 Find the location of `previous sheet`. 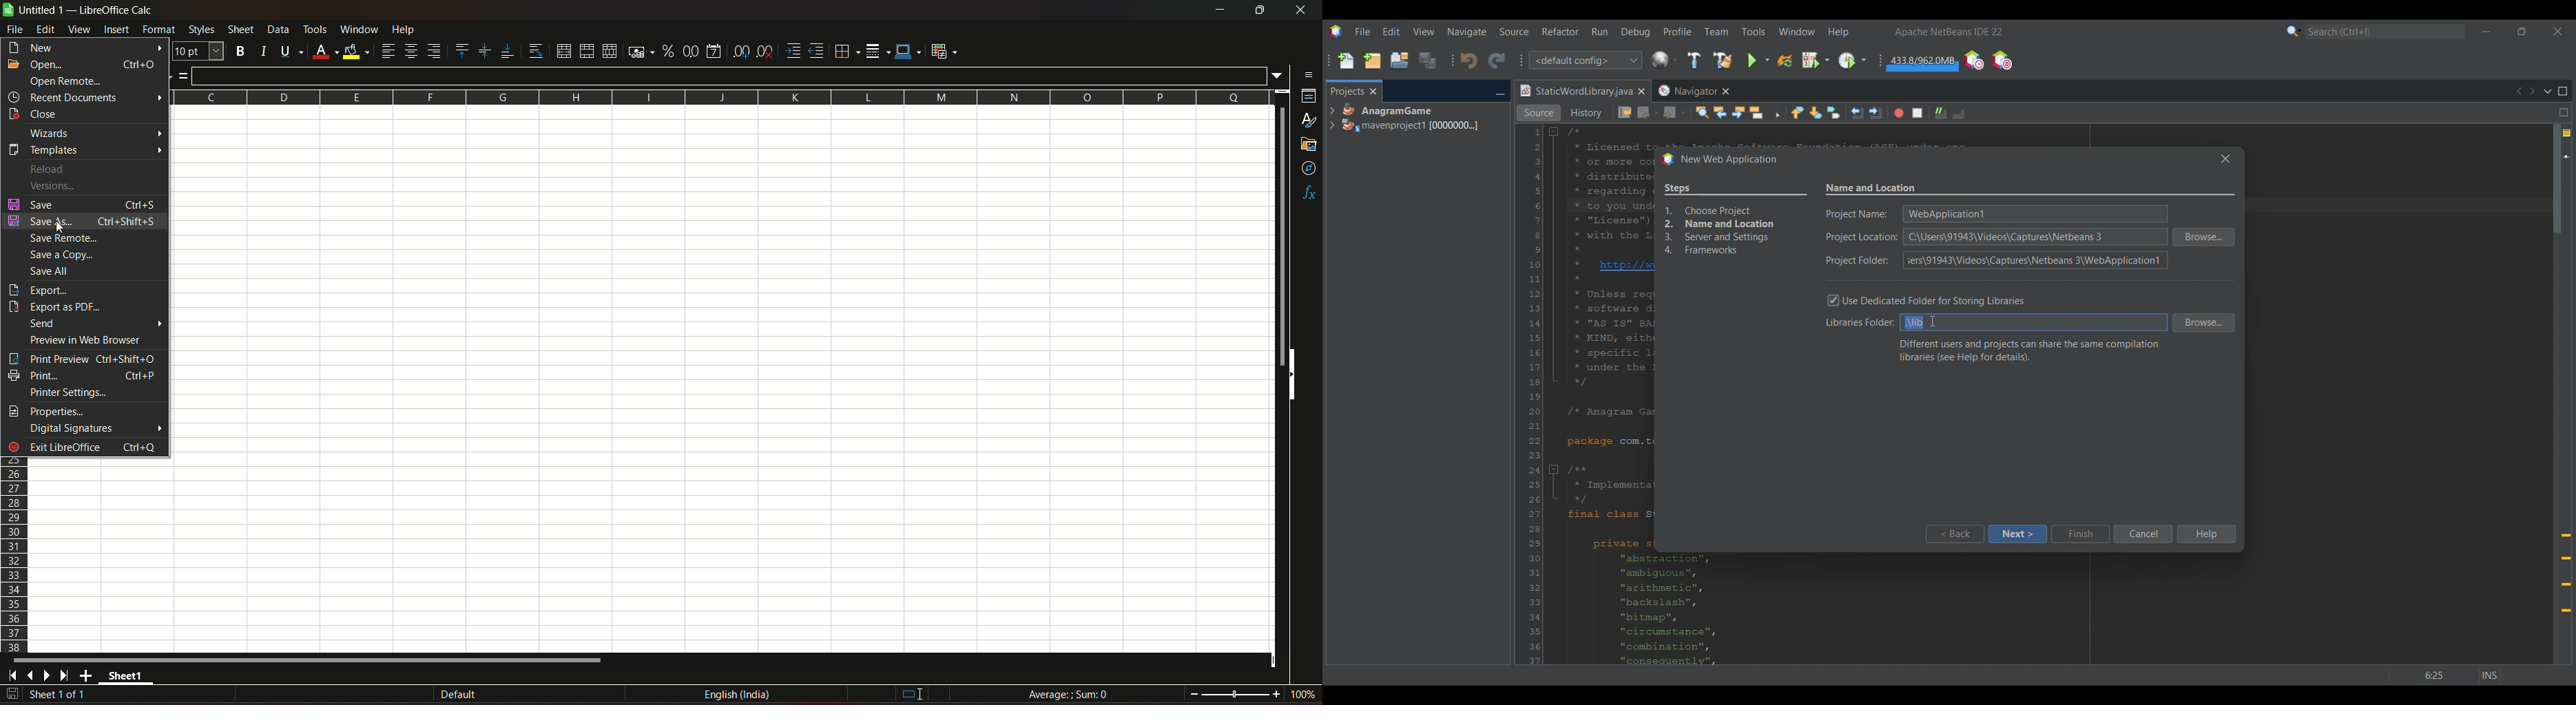

previous sheet is located at coordinates (32, 677).